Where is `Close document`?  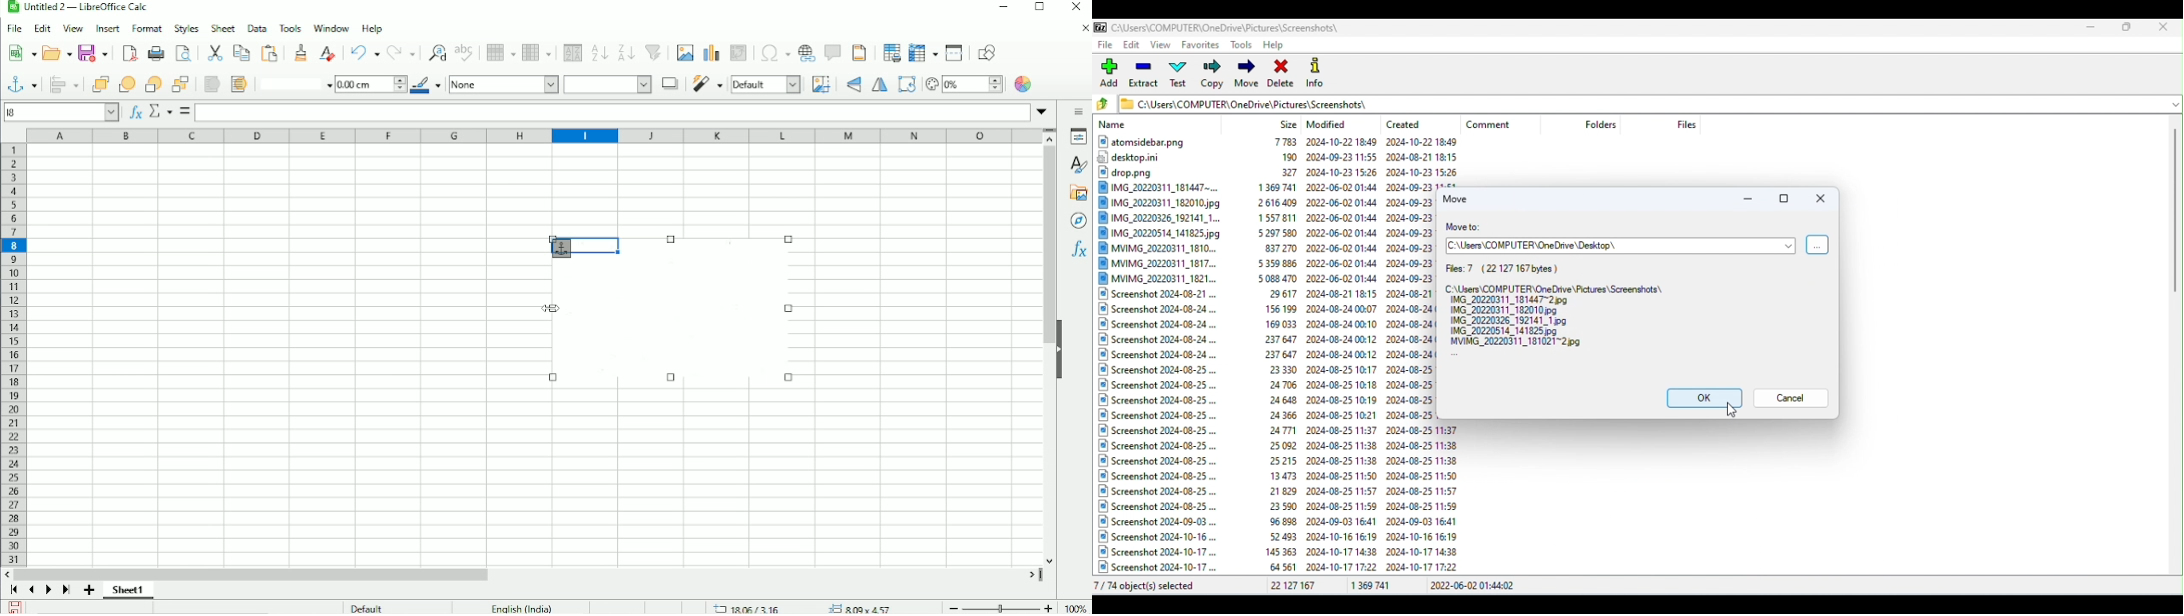 Close document is located at coordinates (1080, 28).